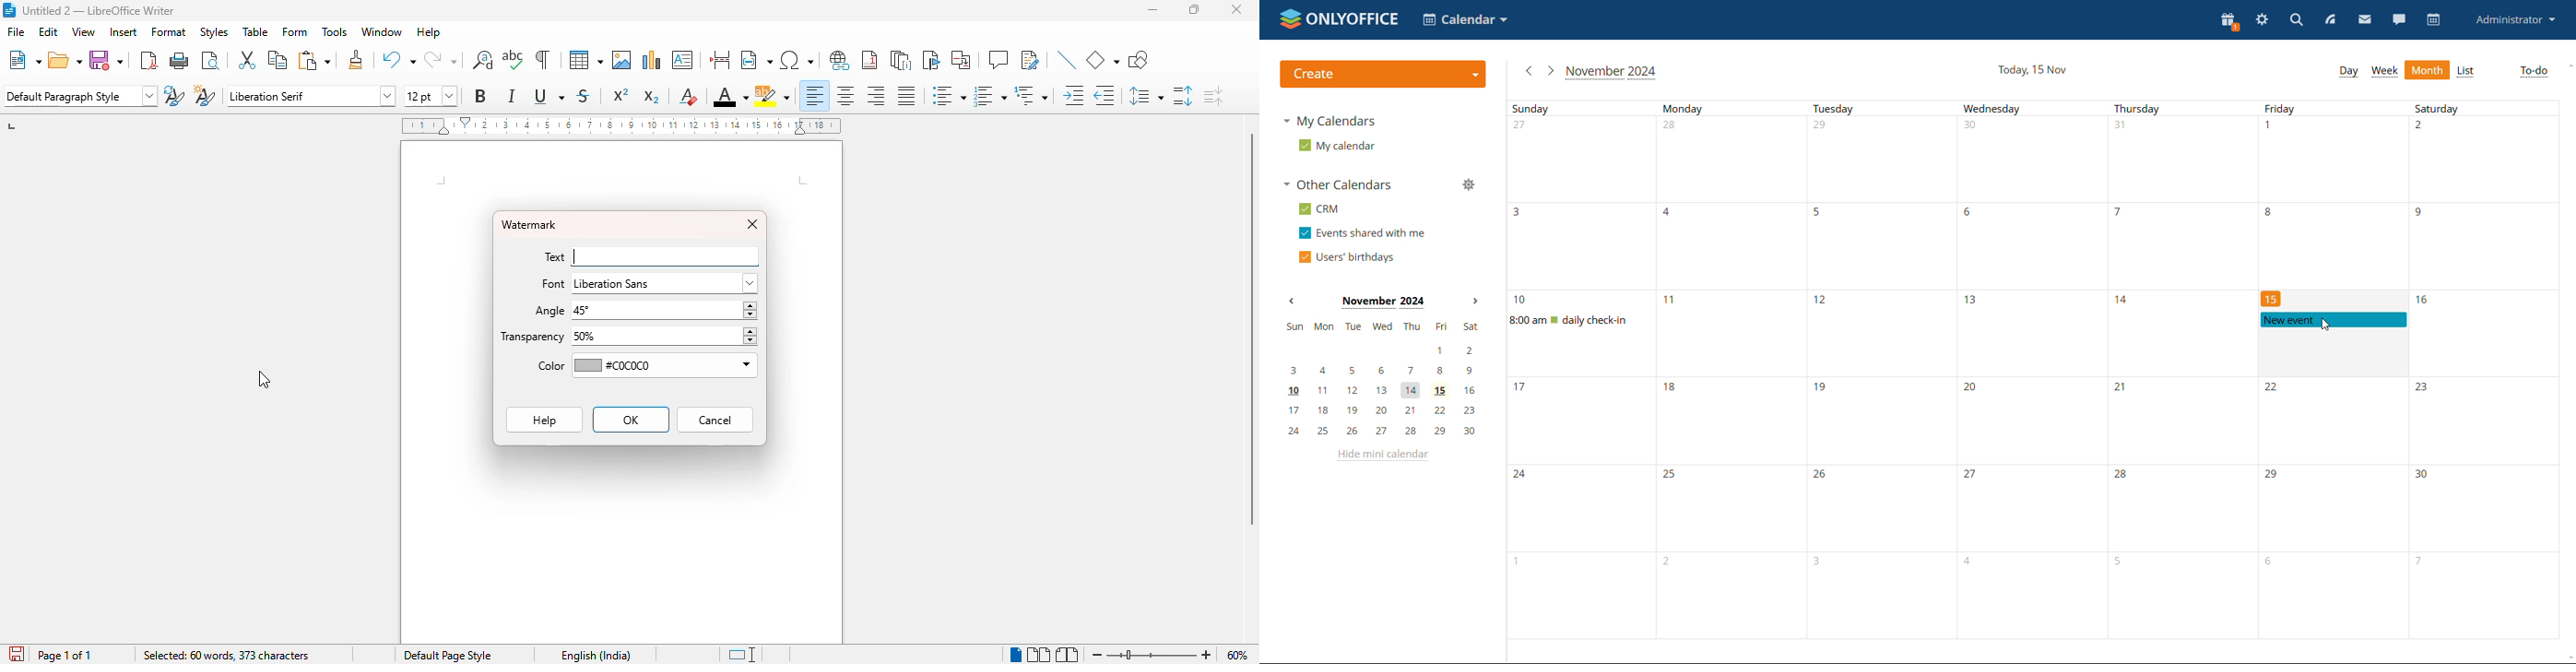 This screenshot has width=2576, height=672. I want to click on , so click(2423, 389).